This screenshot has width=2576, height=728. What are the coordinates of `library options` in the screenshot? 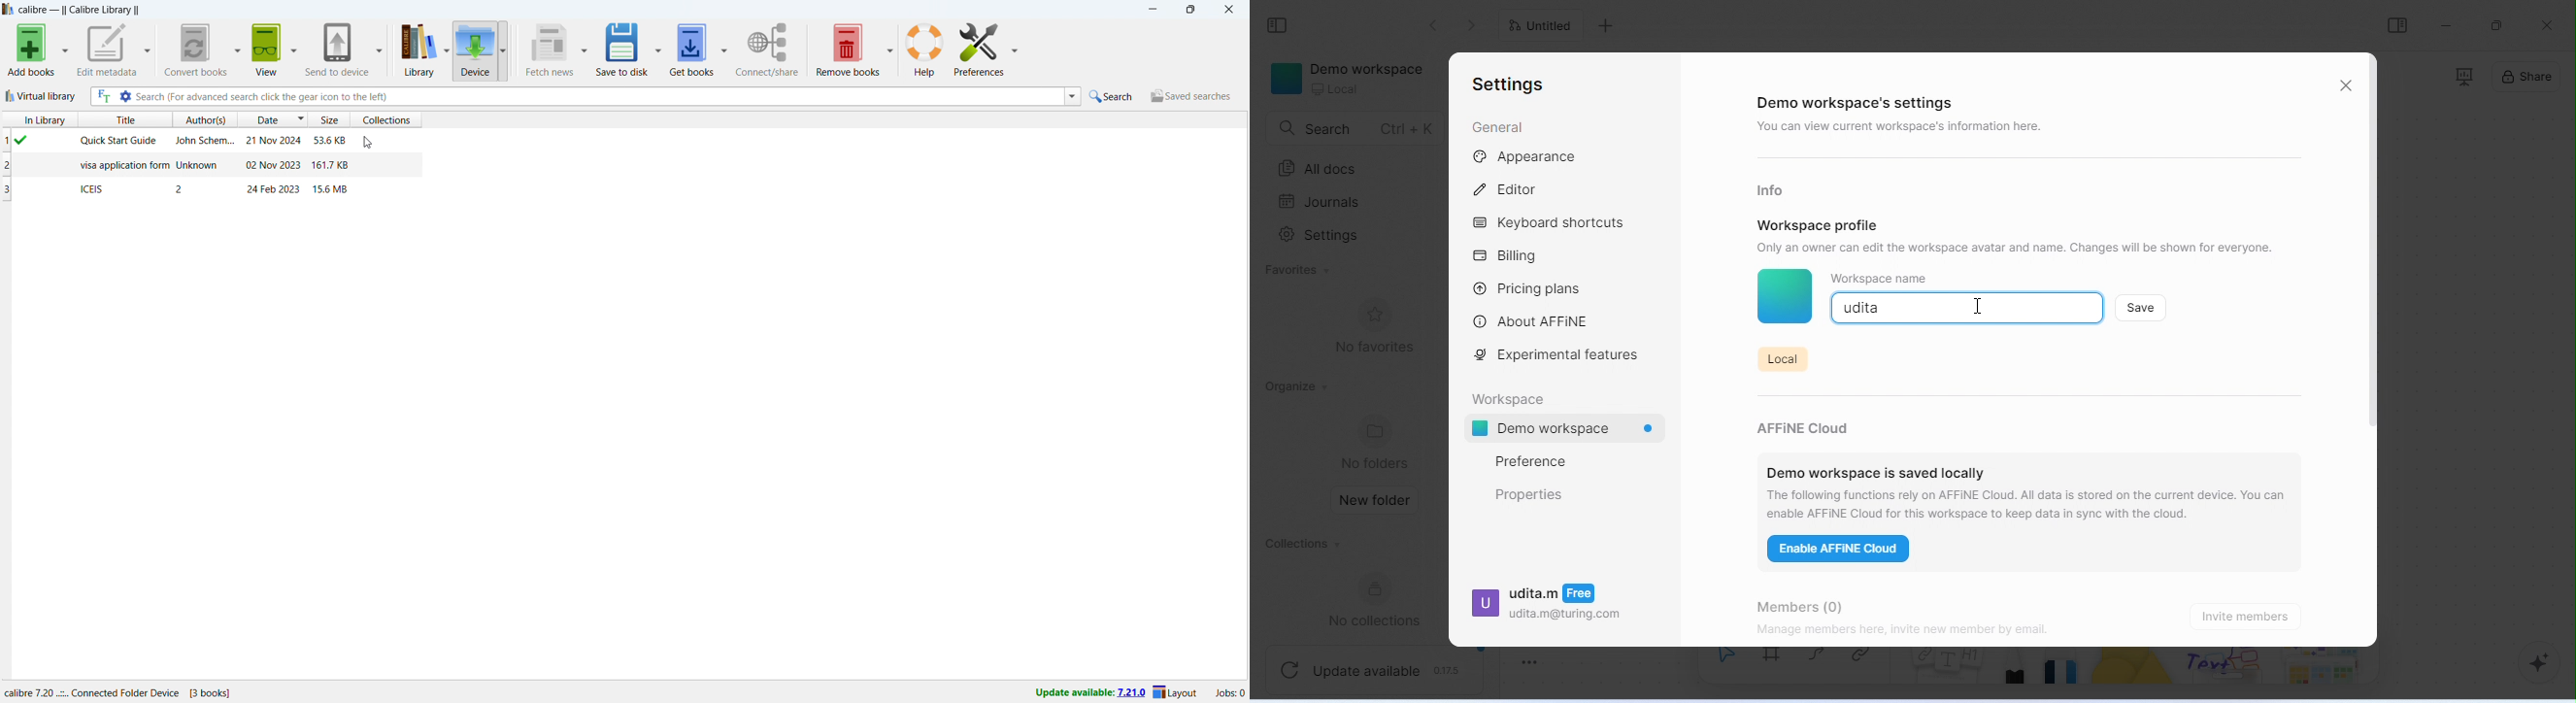 It's located at (447, 51).